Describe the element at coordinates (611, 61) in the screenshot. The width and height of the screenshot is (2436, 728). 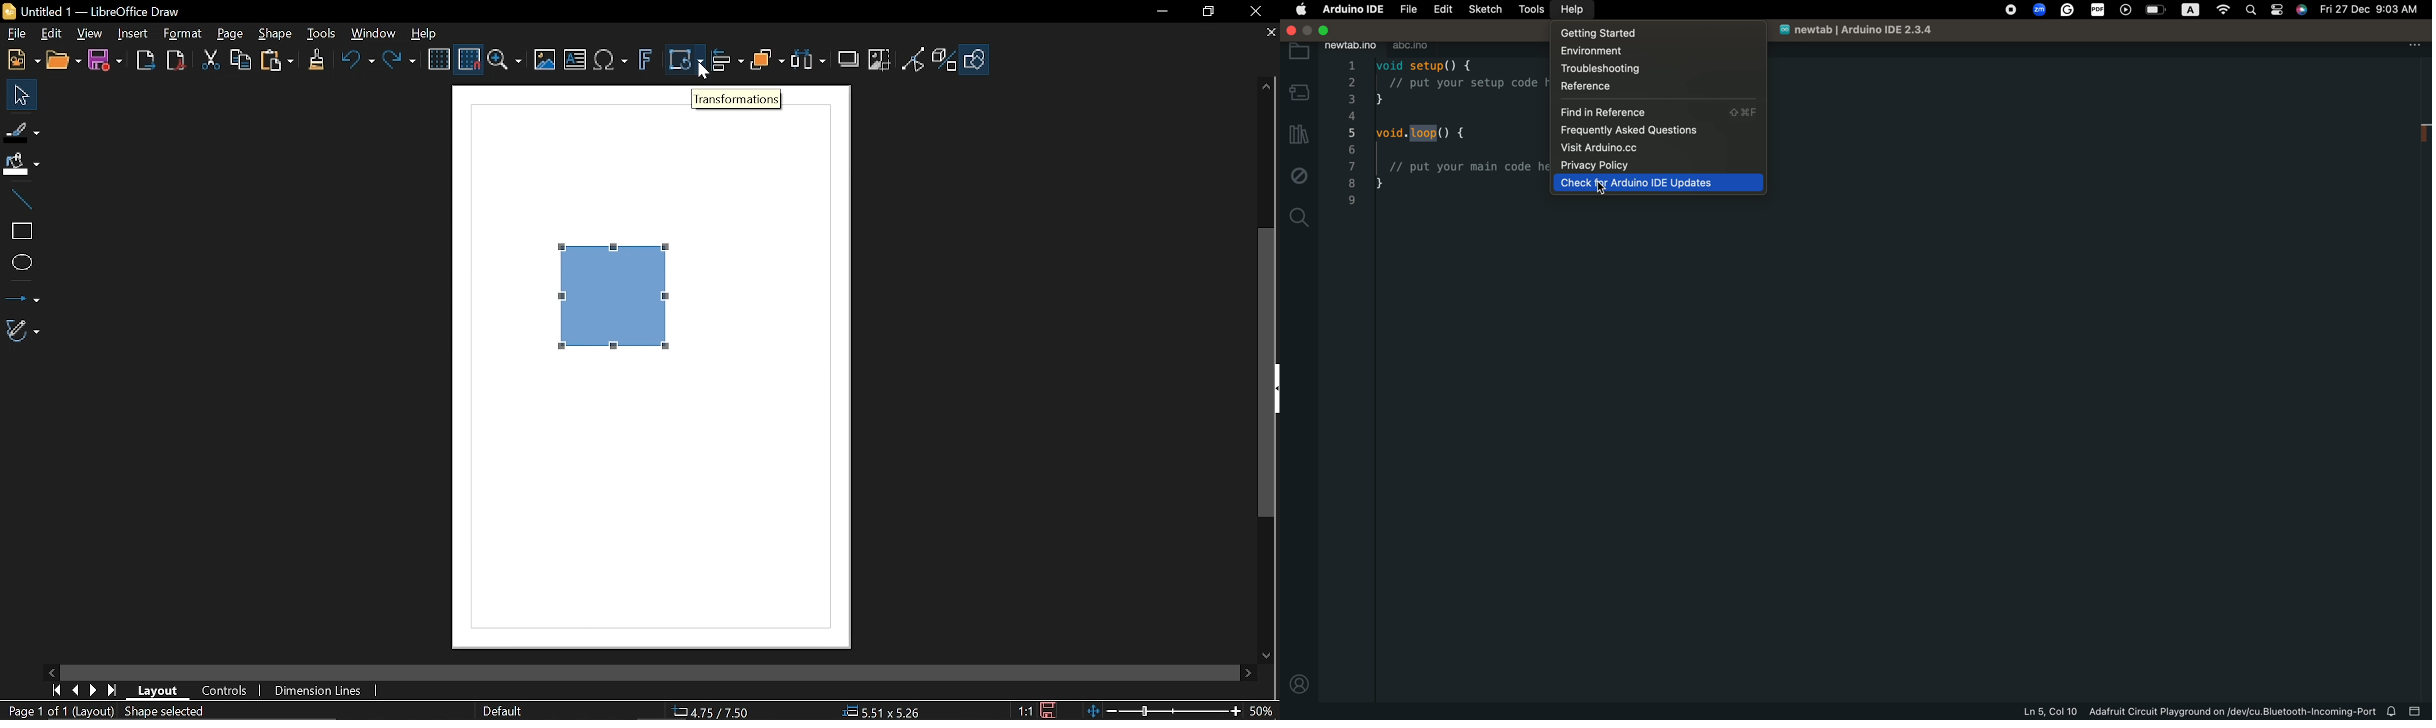
I see `Insert equation` at that location.